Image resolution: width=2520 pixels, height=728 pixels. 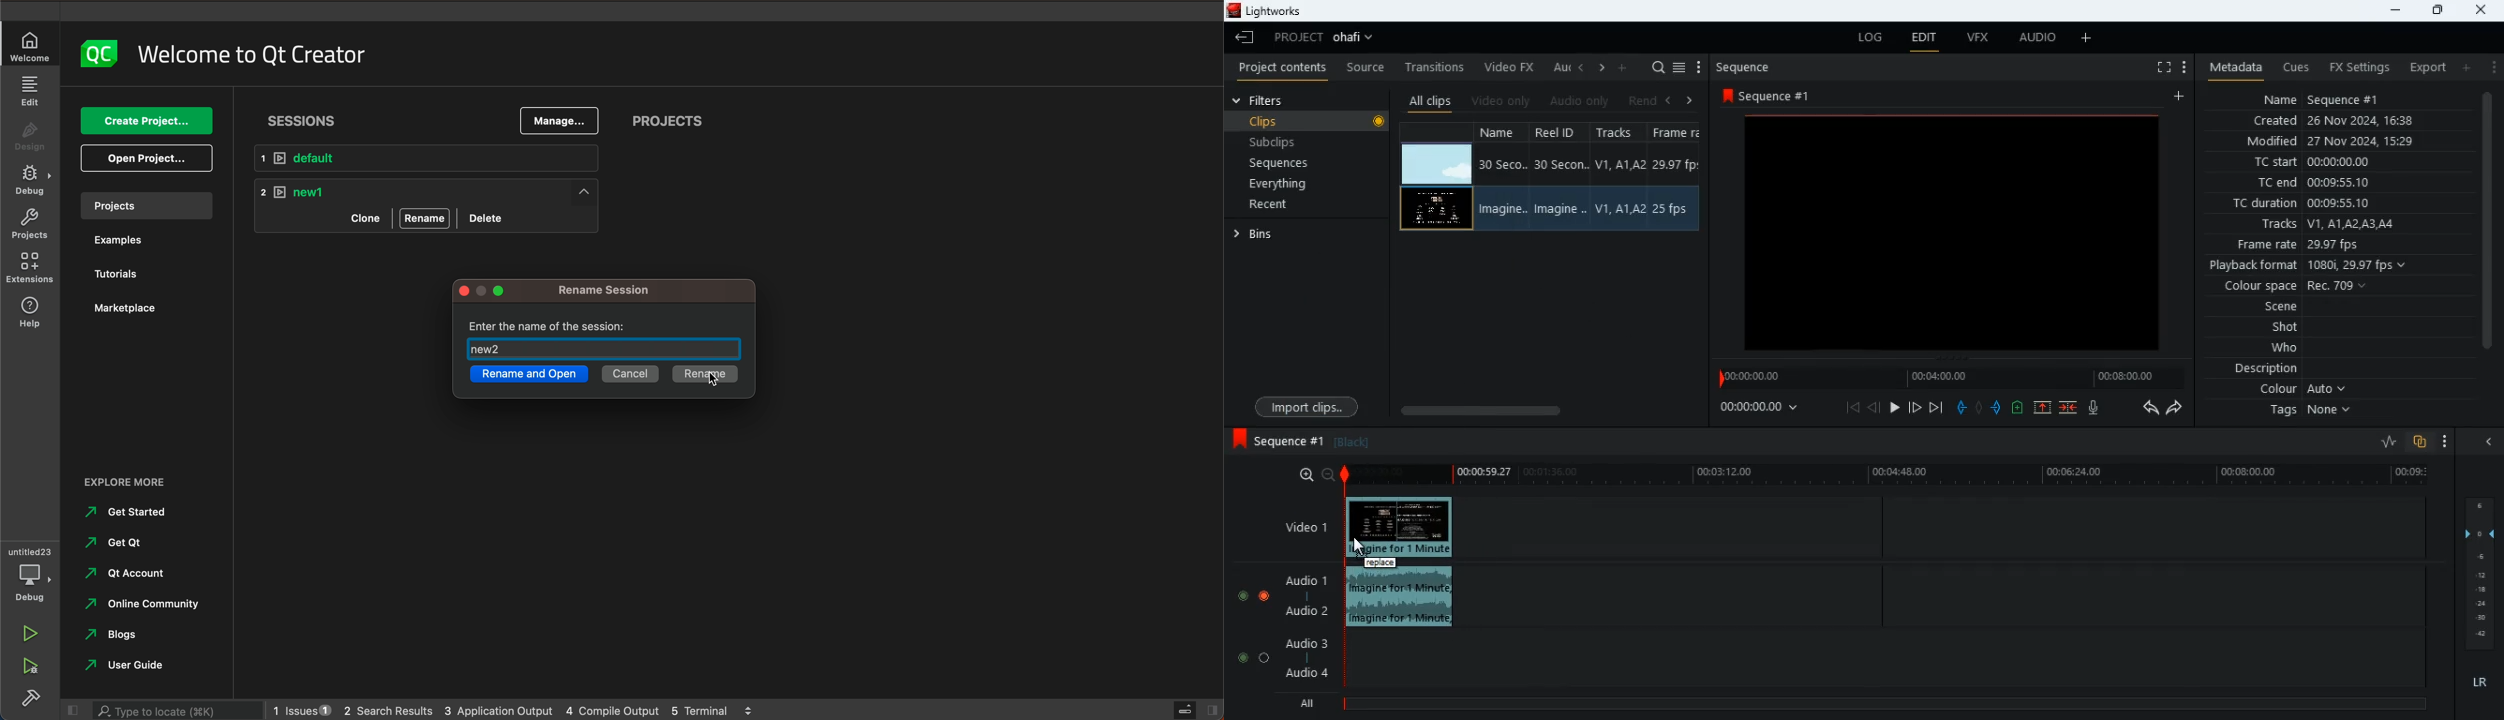 I want to click on right, so click(x=1602, y=69).